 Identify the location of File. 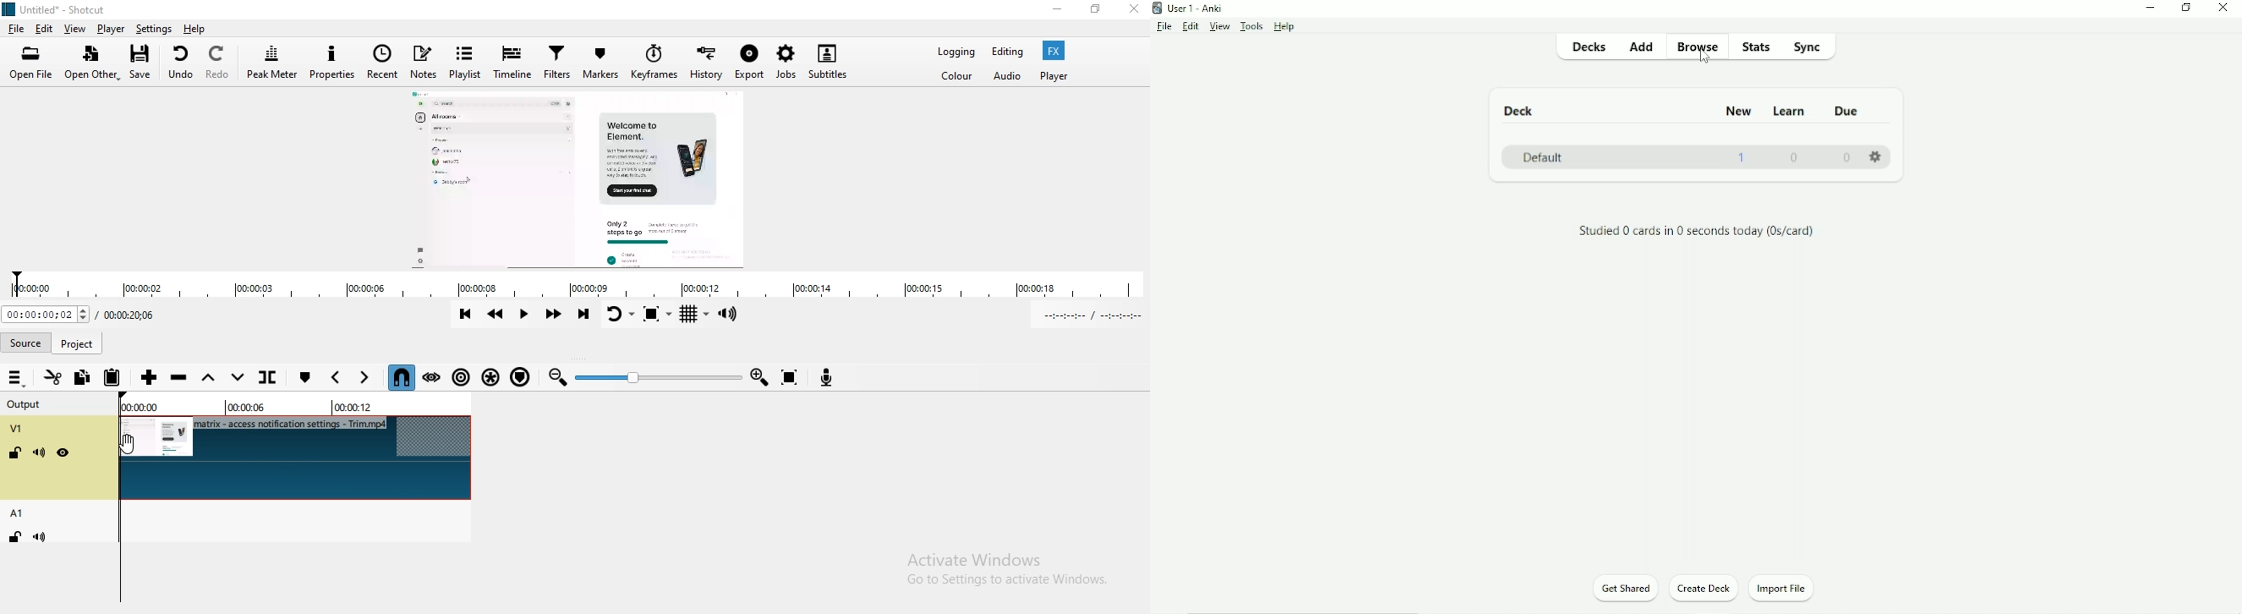
(17, 29).